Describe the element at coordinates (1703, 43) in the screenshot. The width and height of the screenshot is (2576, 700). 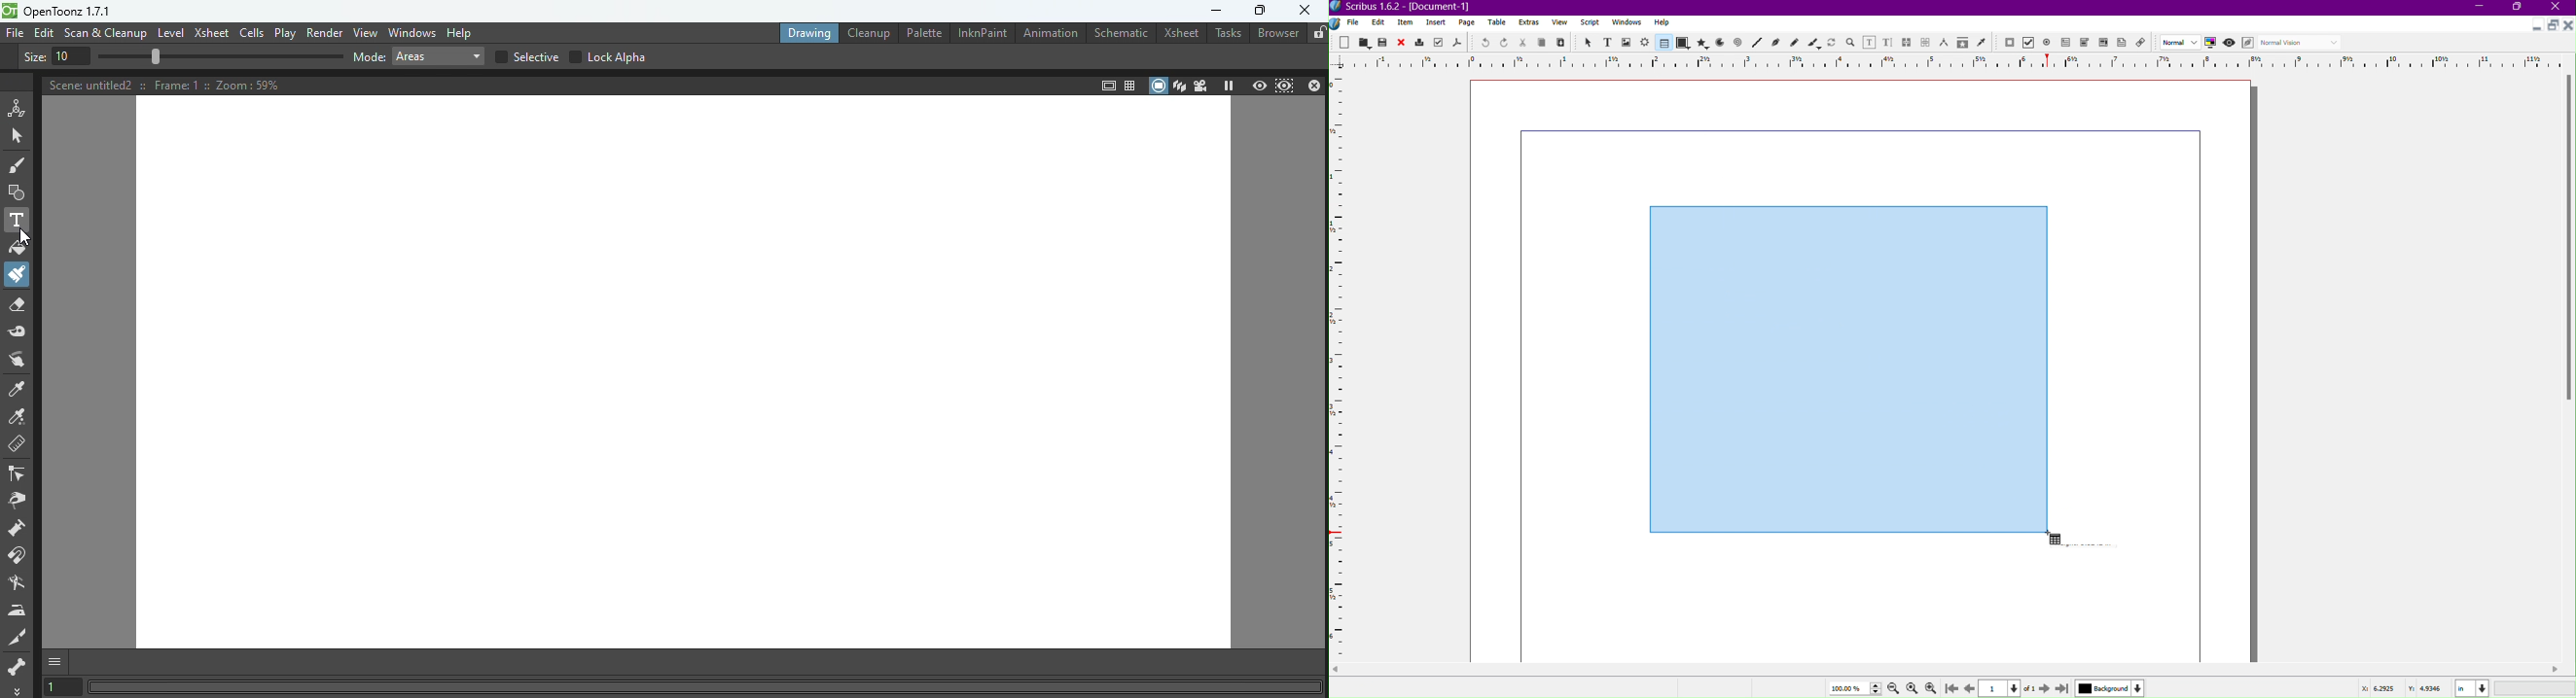
I see `Polygon` at that location.